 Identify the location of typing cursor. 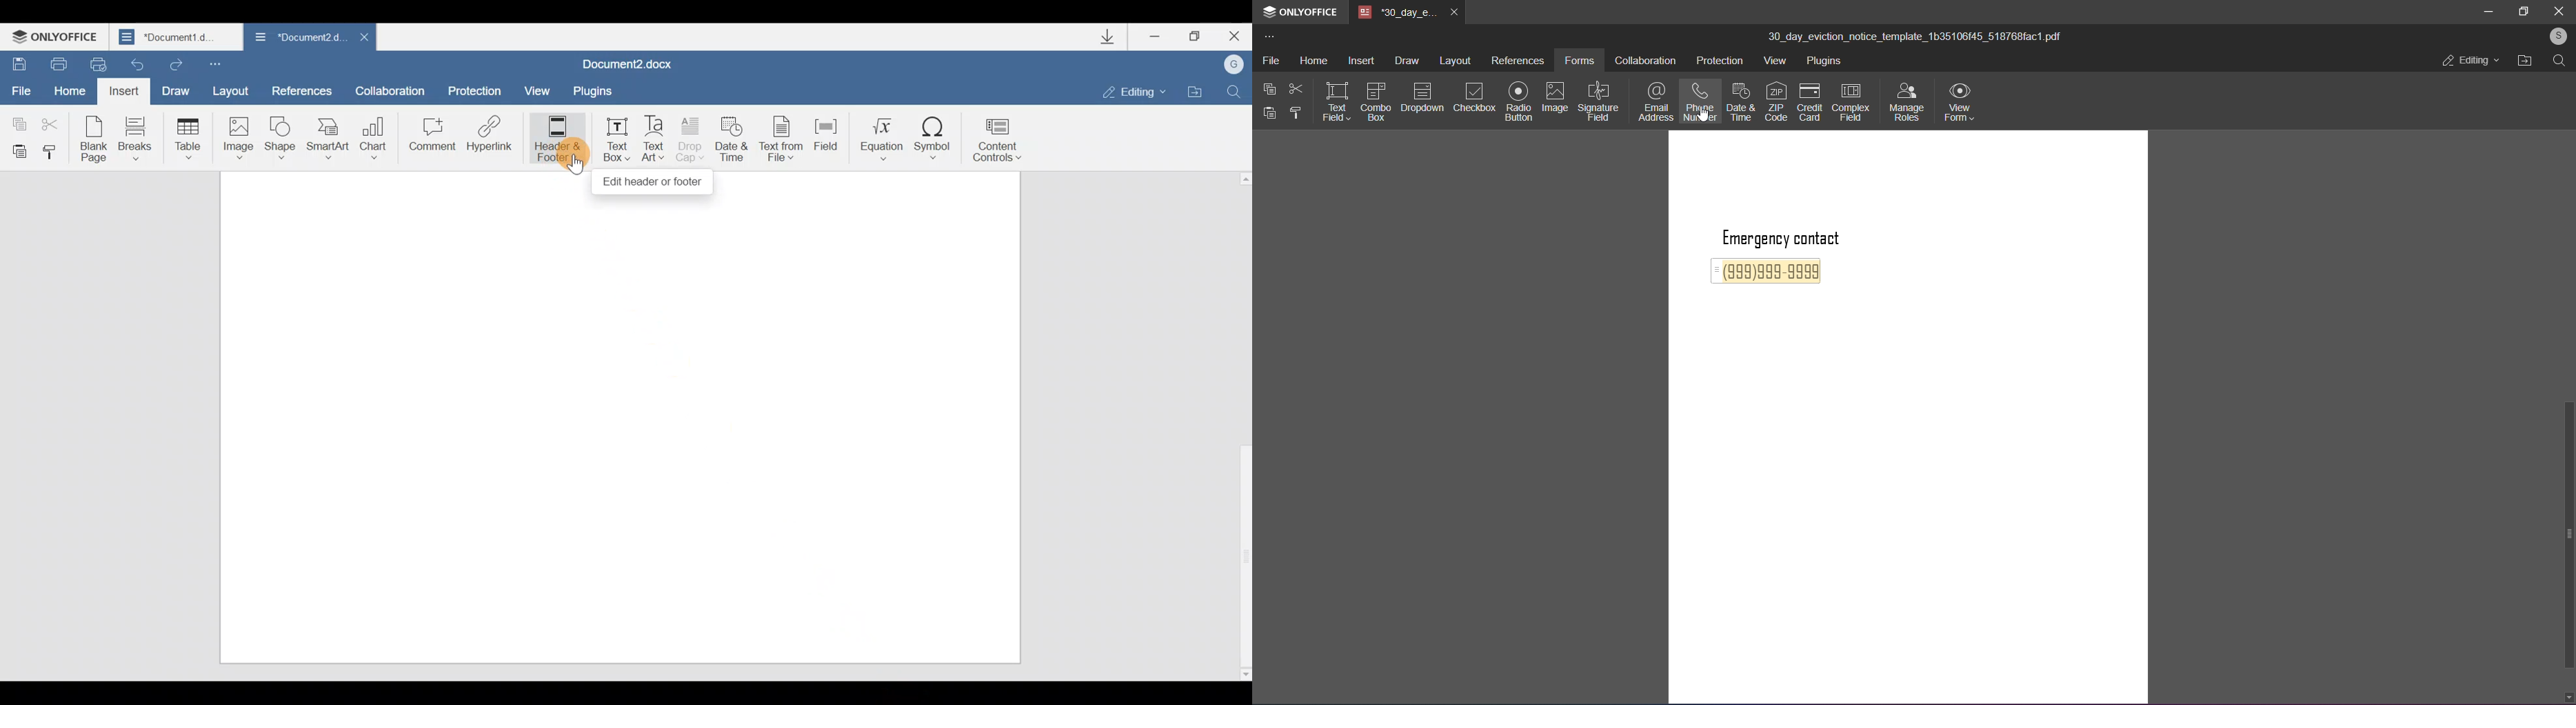
(571, 163).